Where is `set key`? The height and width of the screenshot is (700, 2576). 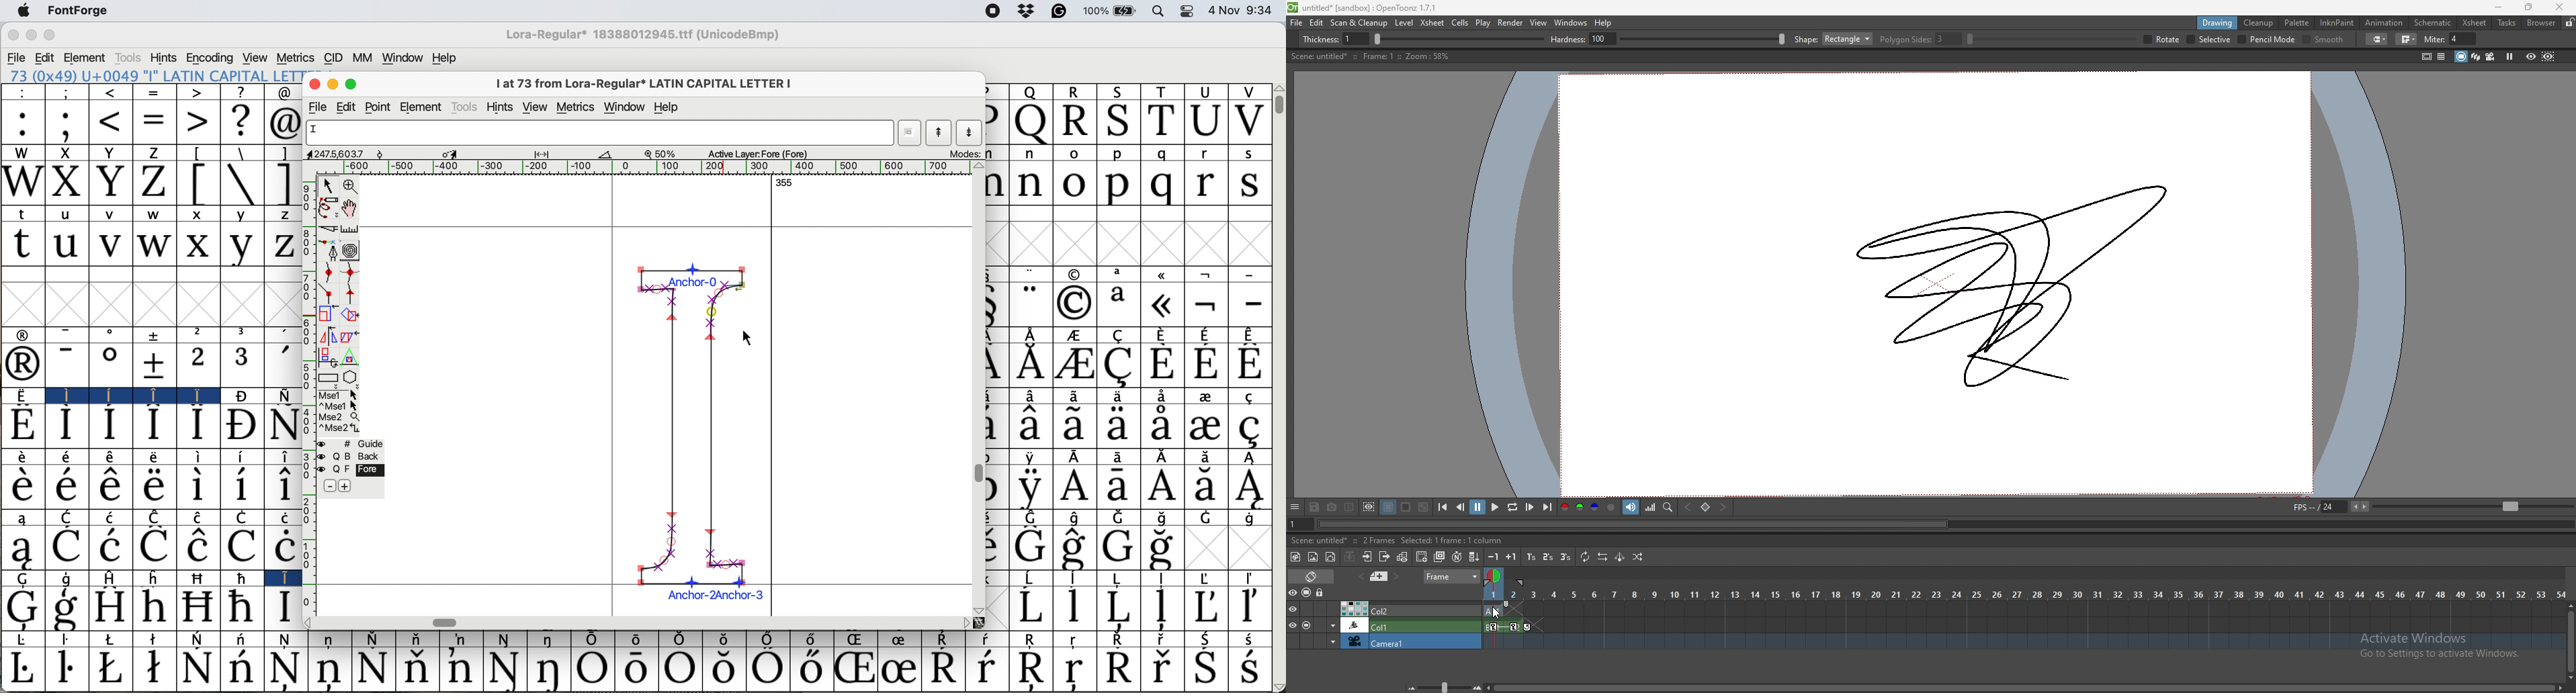 set key is located at coordinates (1705, 507).